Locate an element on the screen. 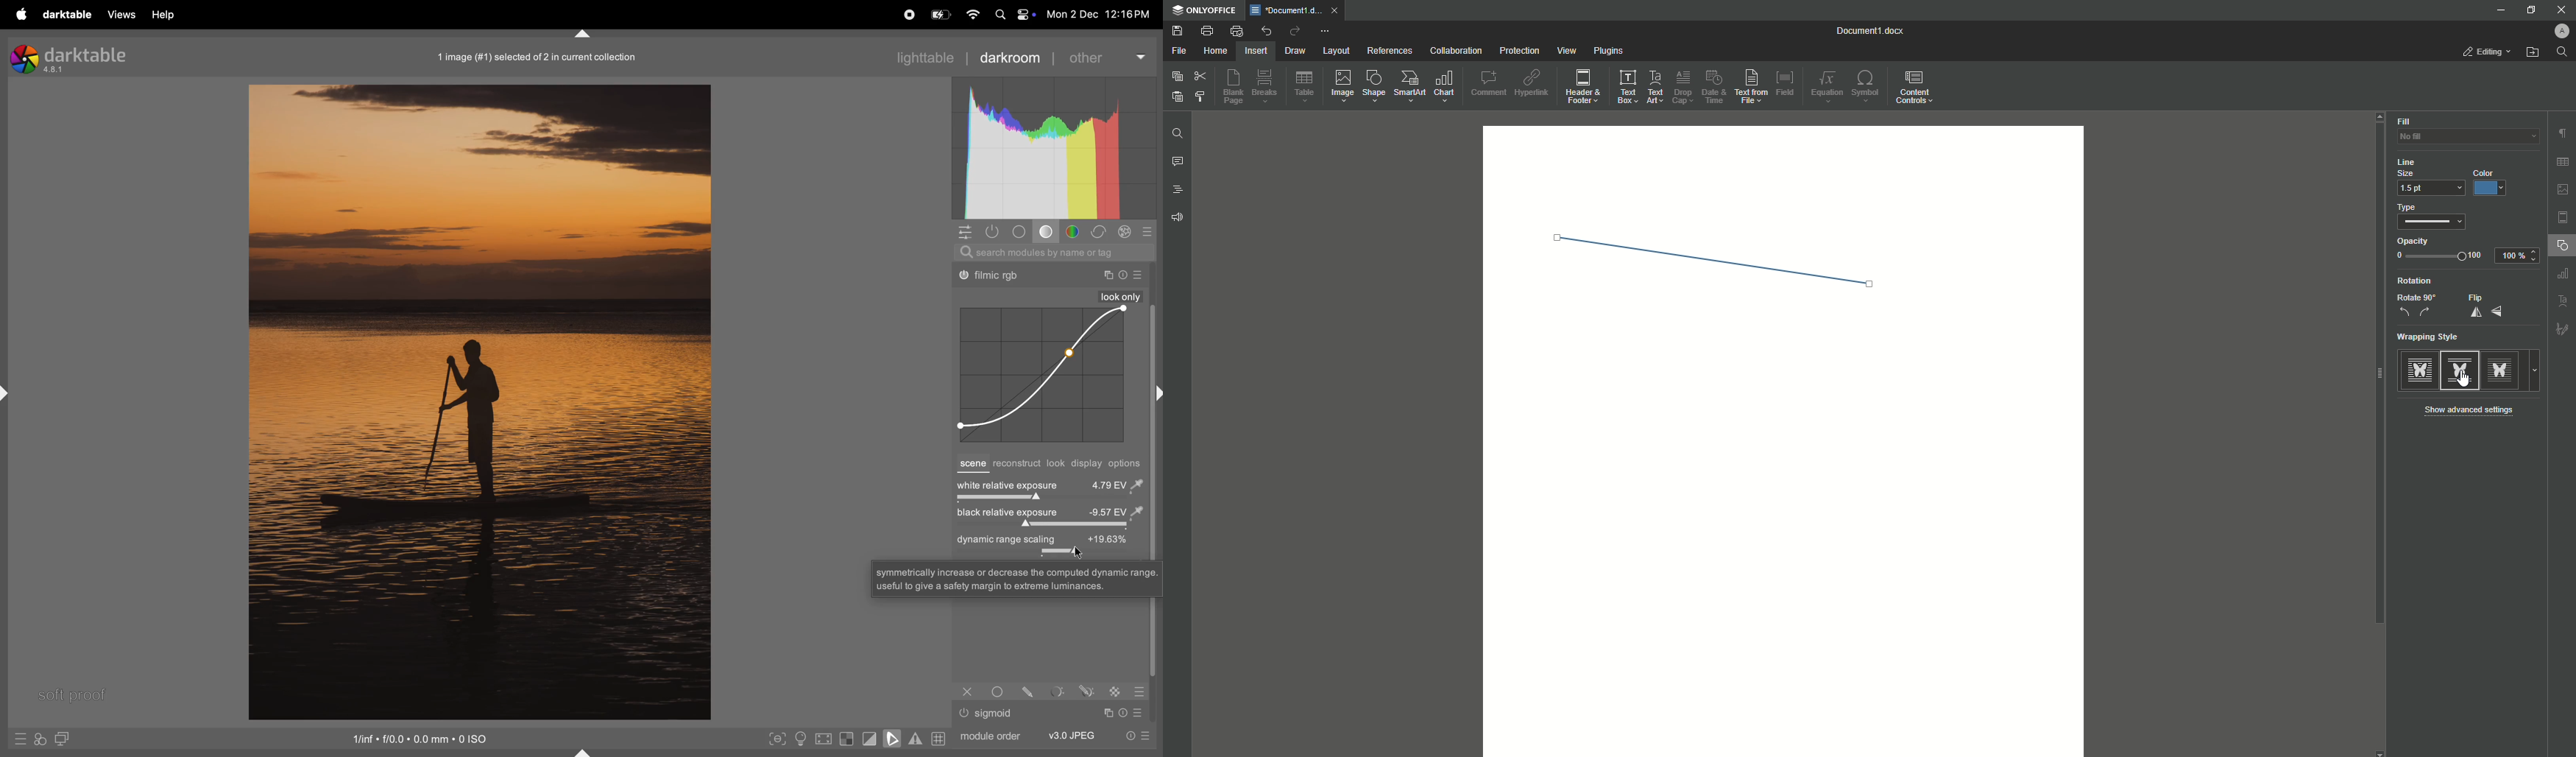 The height and width of the screenshot is (784, 2576). Restore is located at coordinates (2526, 10).